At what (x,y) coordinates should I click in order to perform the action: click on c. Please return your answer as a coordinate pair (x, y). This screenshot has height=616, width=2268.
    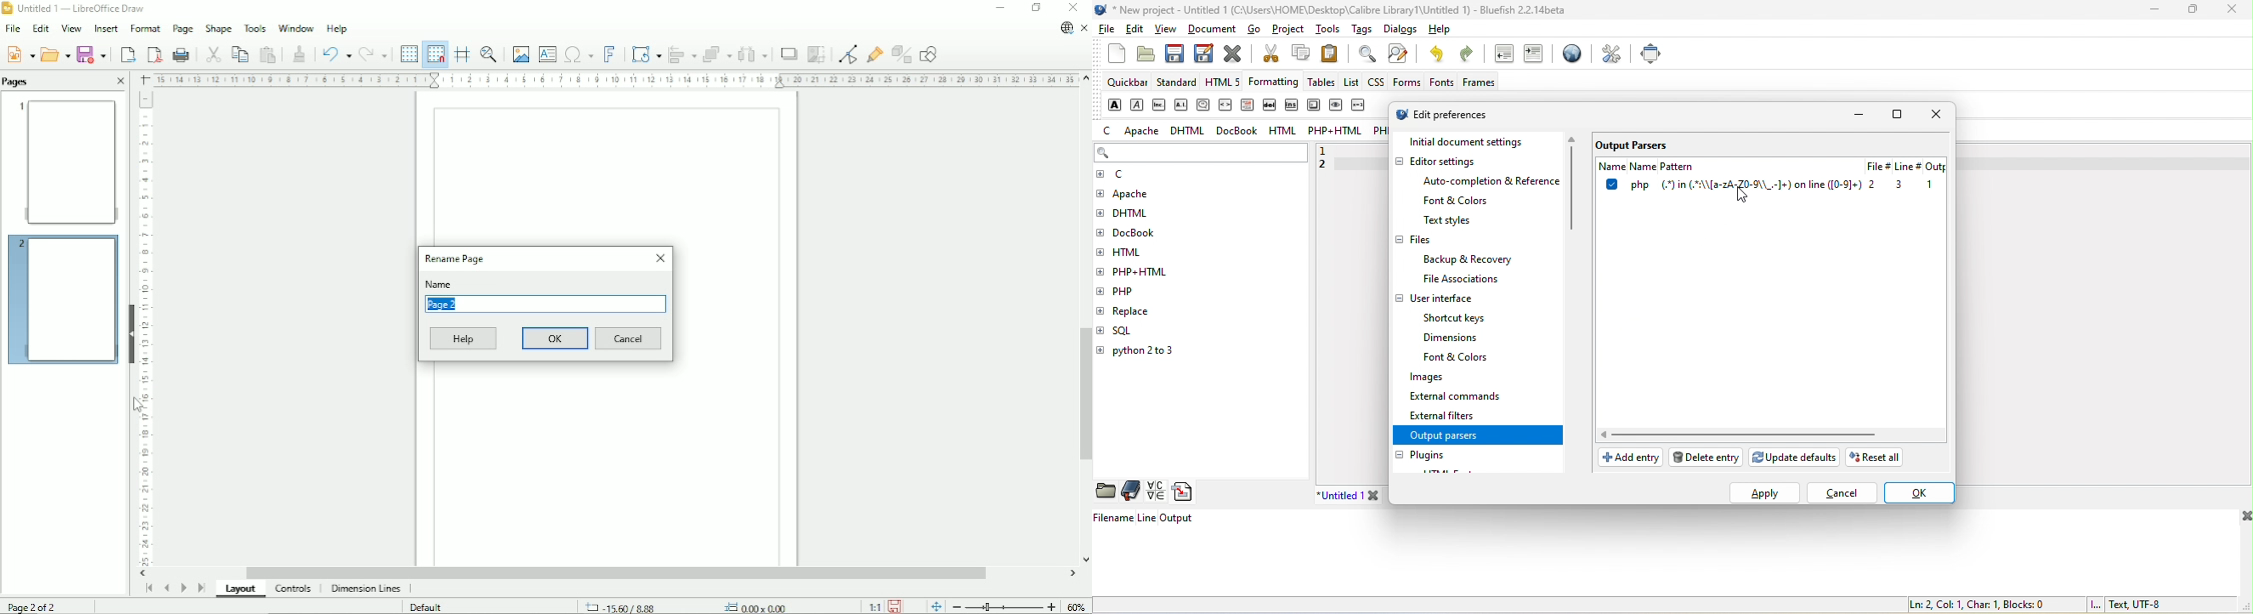
    Looking at the image, I should click on (1108, 131).